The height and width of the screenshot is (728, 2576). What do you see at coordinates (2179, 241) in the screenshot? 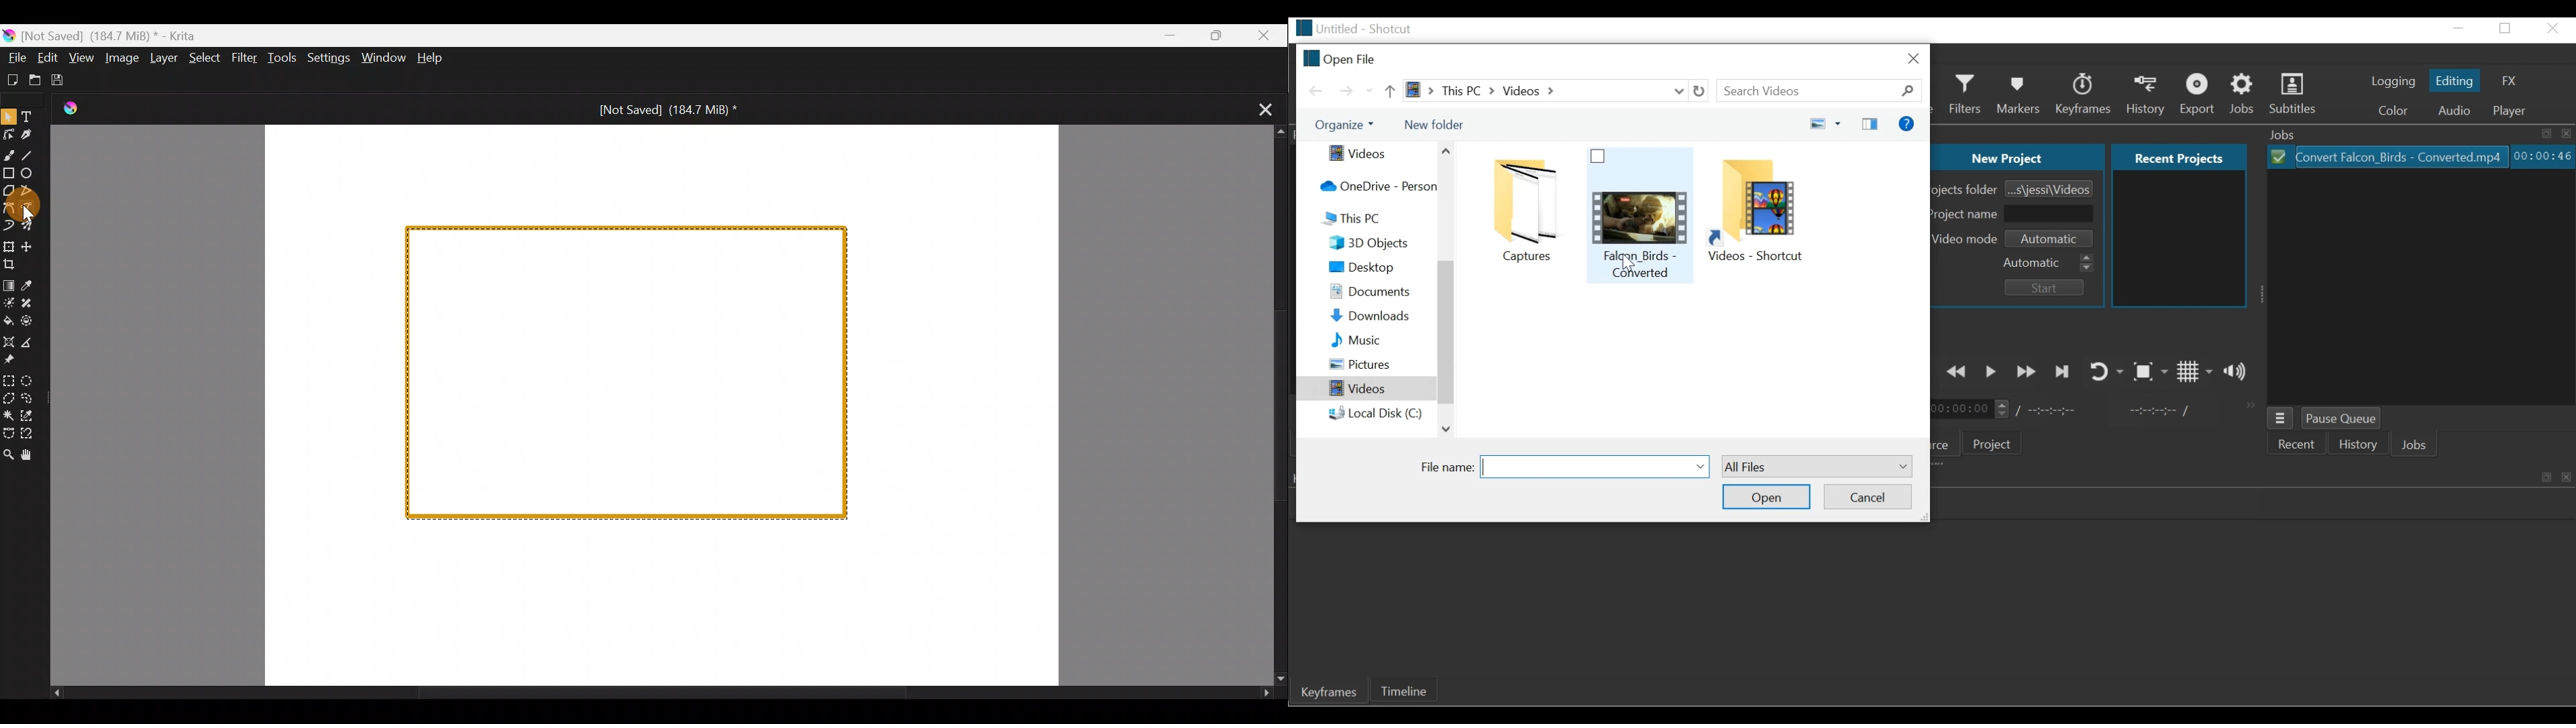
I see `Recent projects` at bounding box center [2179, 241].